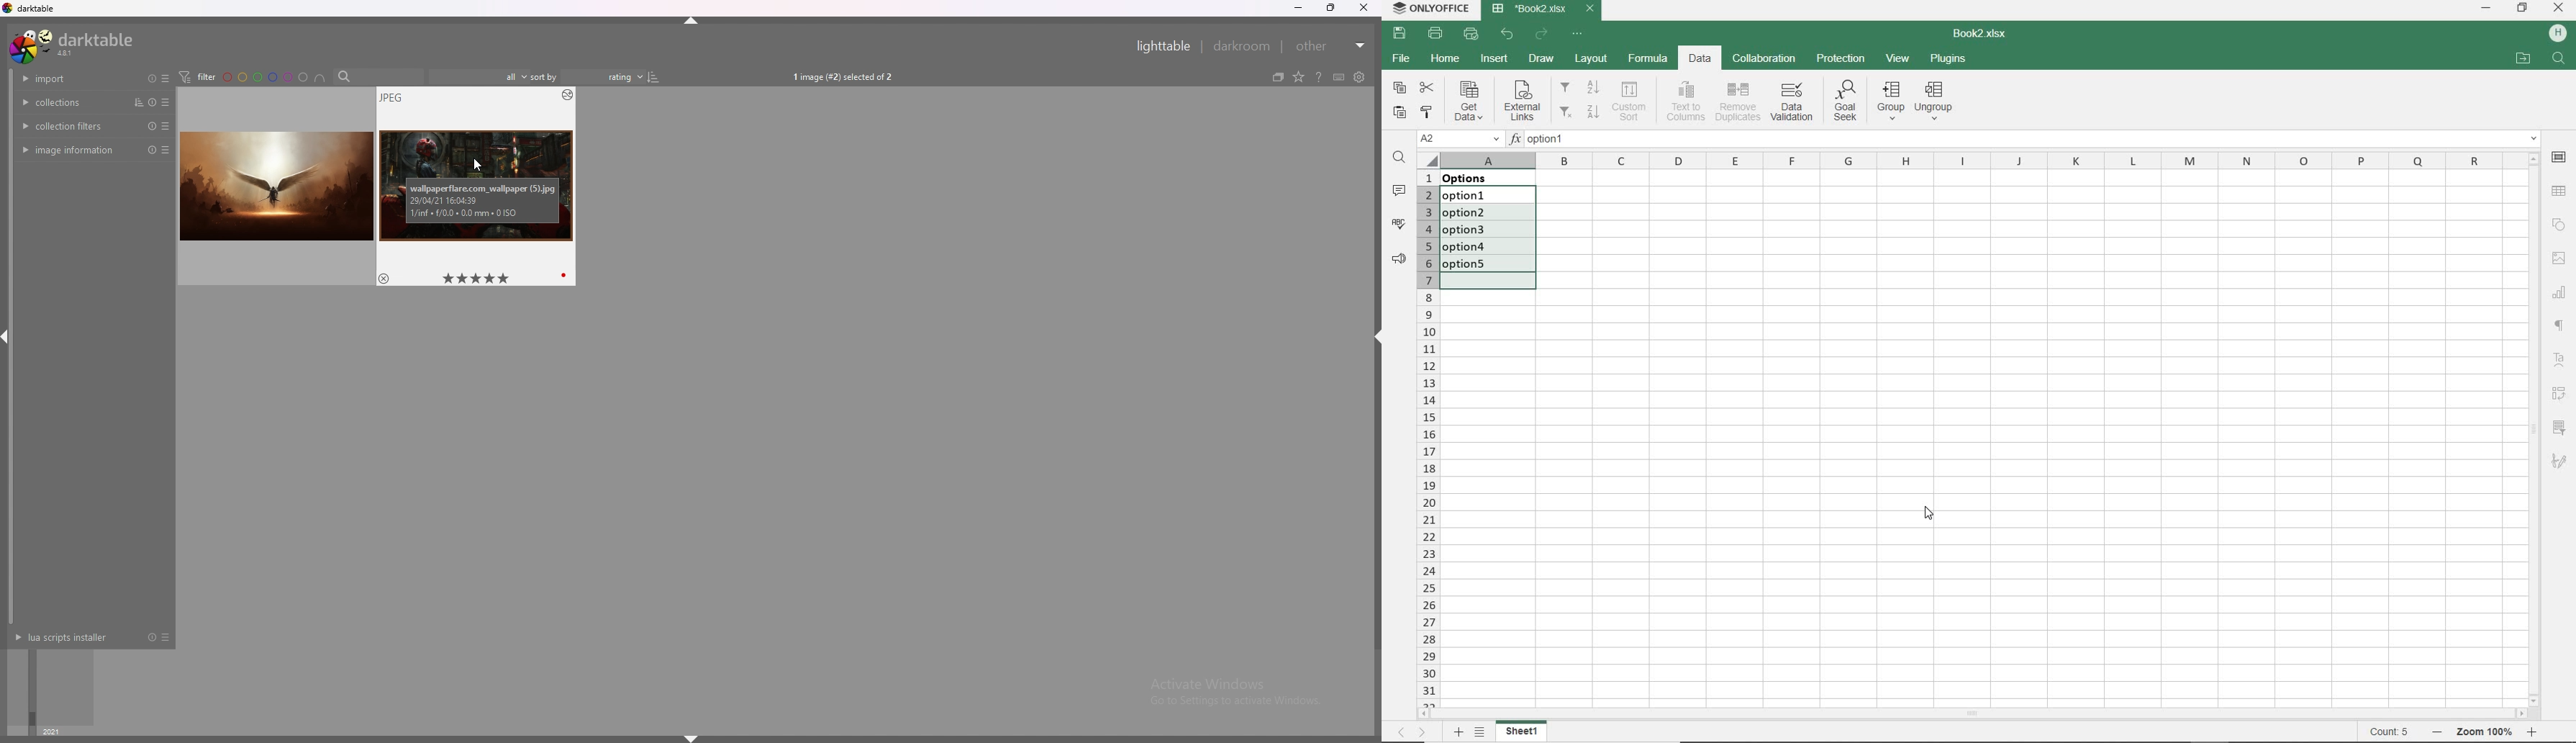 The height and width of the screenshot is (756, 2576). I want to click on REDO, so click(1542, 34).